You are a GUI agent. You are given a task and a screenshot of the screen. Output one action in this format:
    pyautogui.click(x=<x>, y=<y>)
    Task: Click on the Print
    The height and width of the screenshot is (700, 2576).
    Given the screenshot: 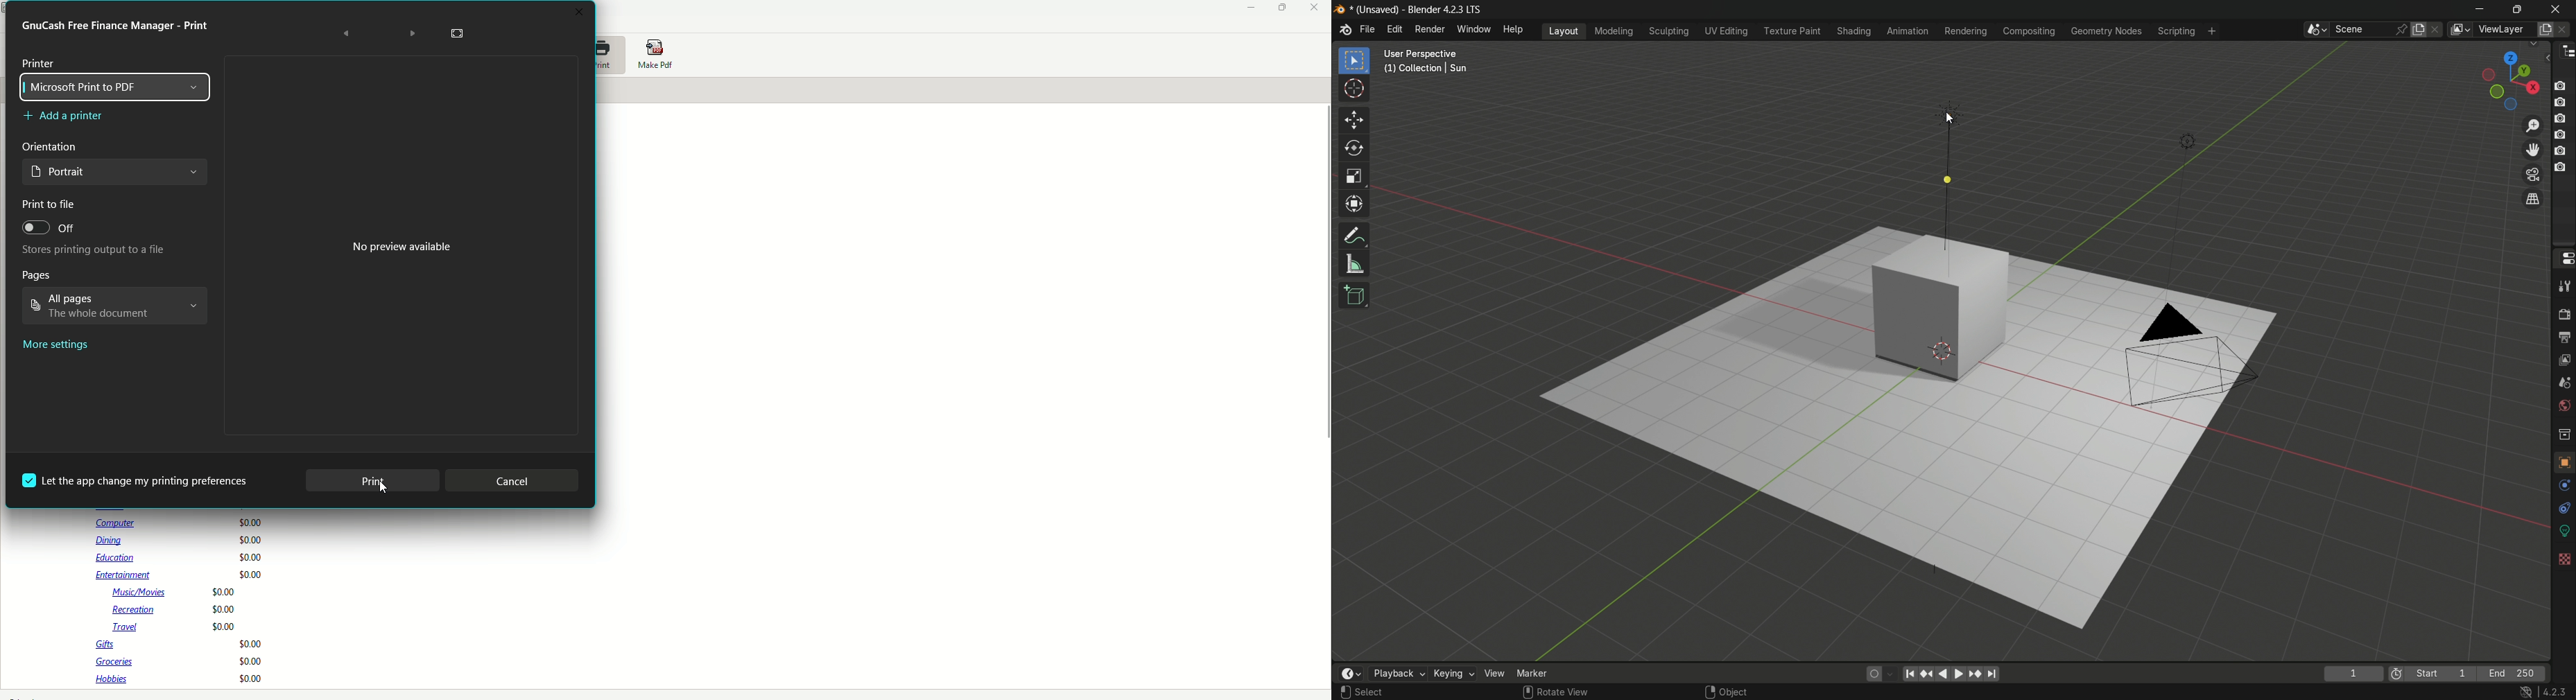 What is the action you would take?
    pyautogui.click(x=370, y=481)
    